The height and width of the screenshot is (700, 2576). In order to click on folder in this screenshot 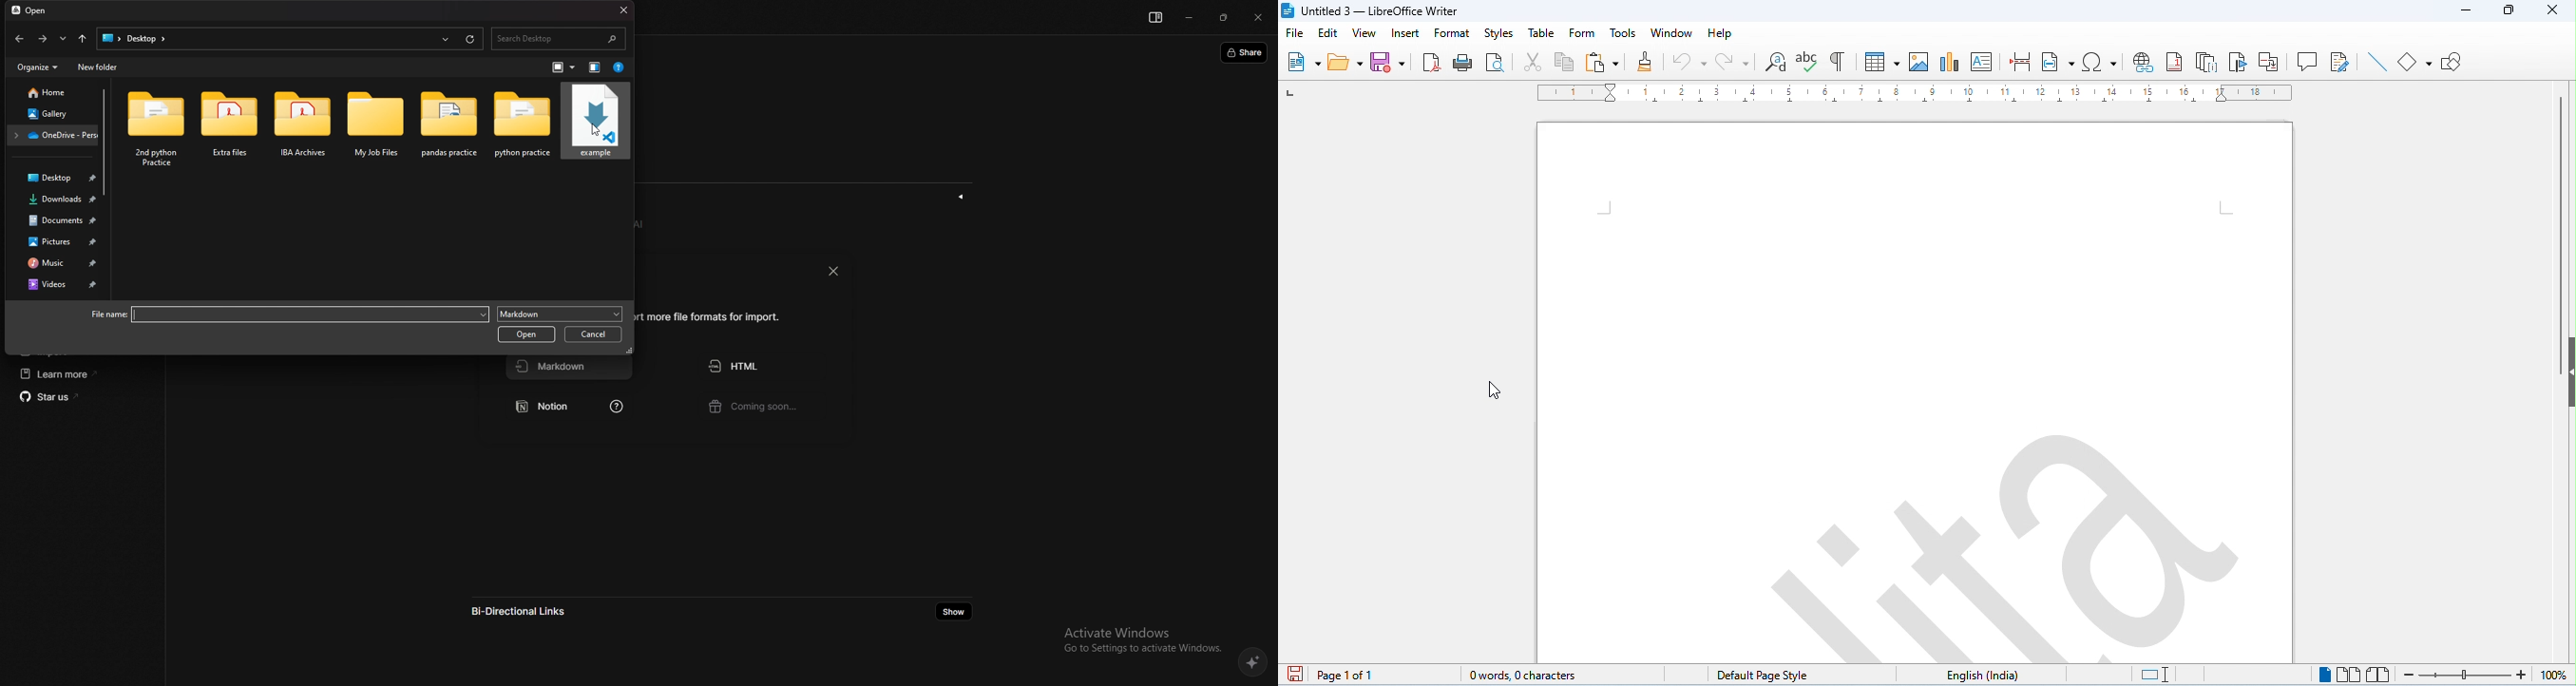, I will do `click(157, 129)`.